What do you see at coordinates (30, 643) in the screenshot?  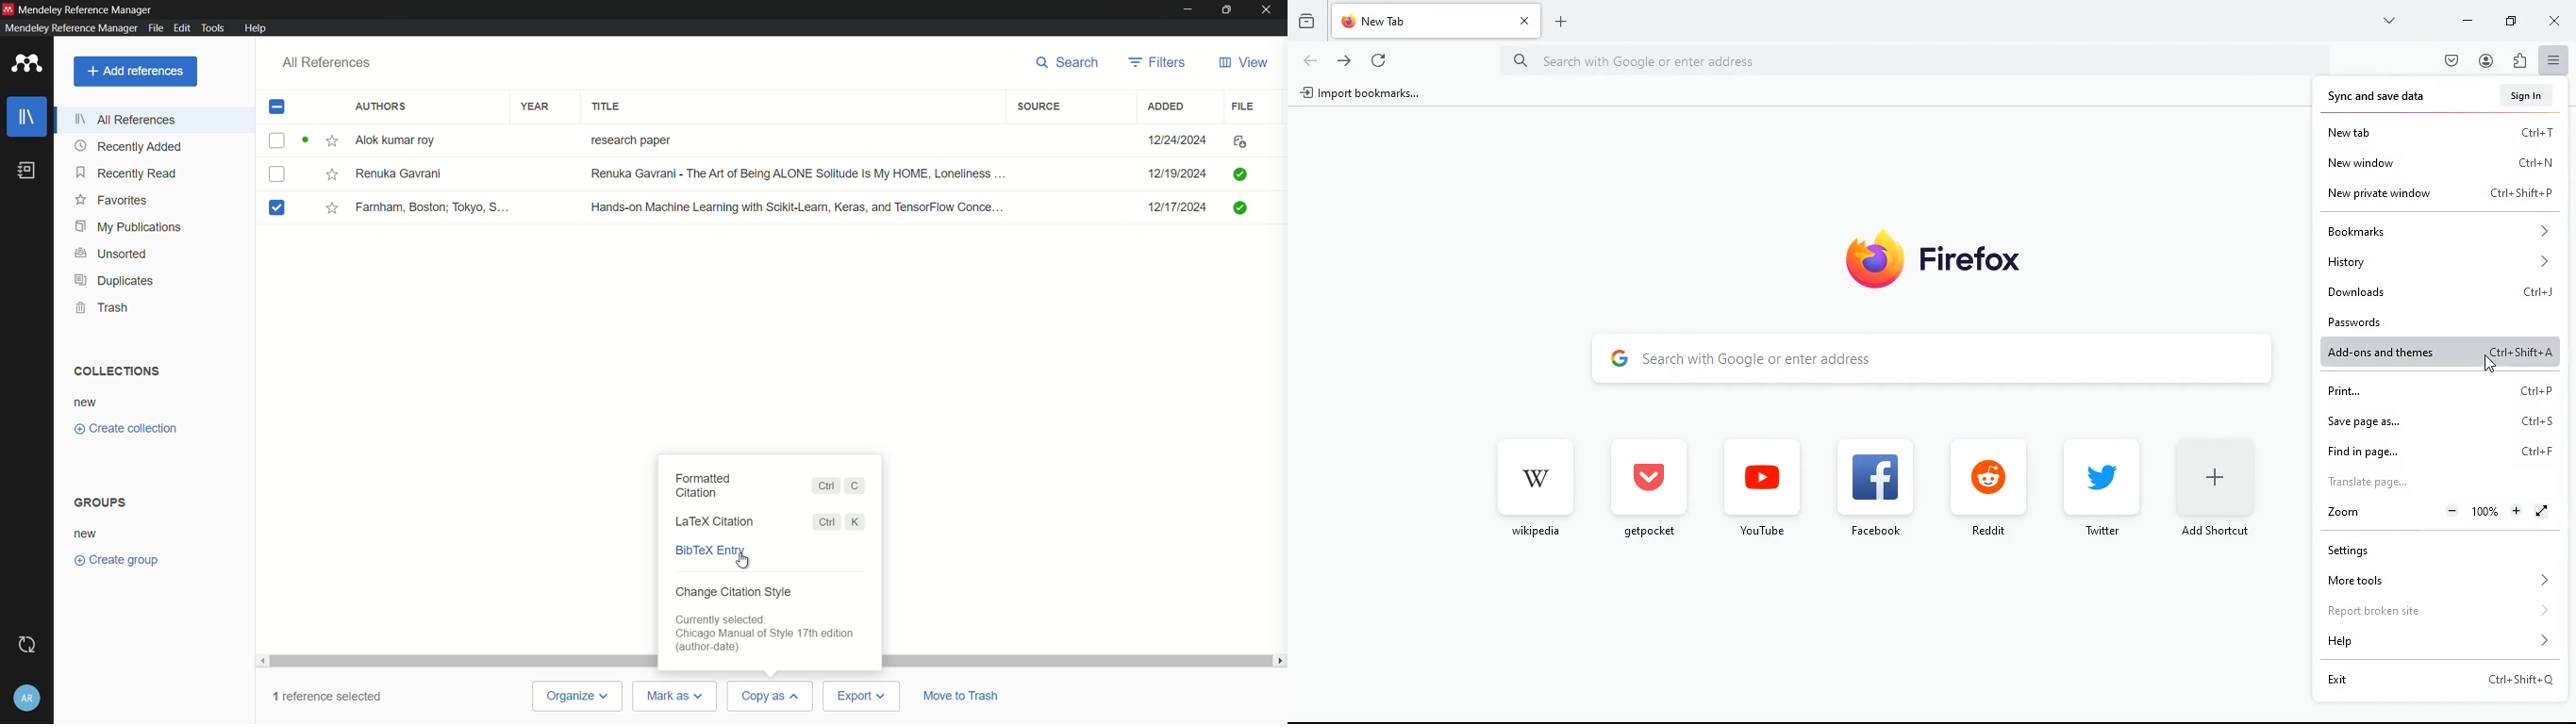 I see `sync` at bounding box center [30, 643].